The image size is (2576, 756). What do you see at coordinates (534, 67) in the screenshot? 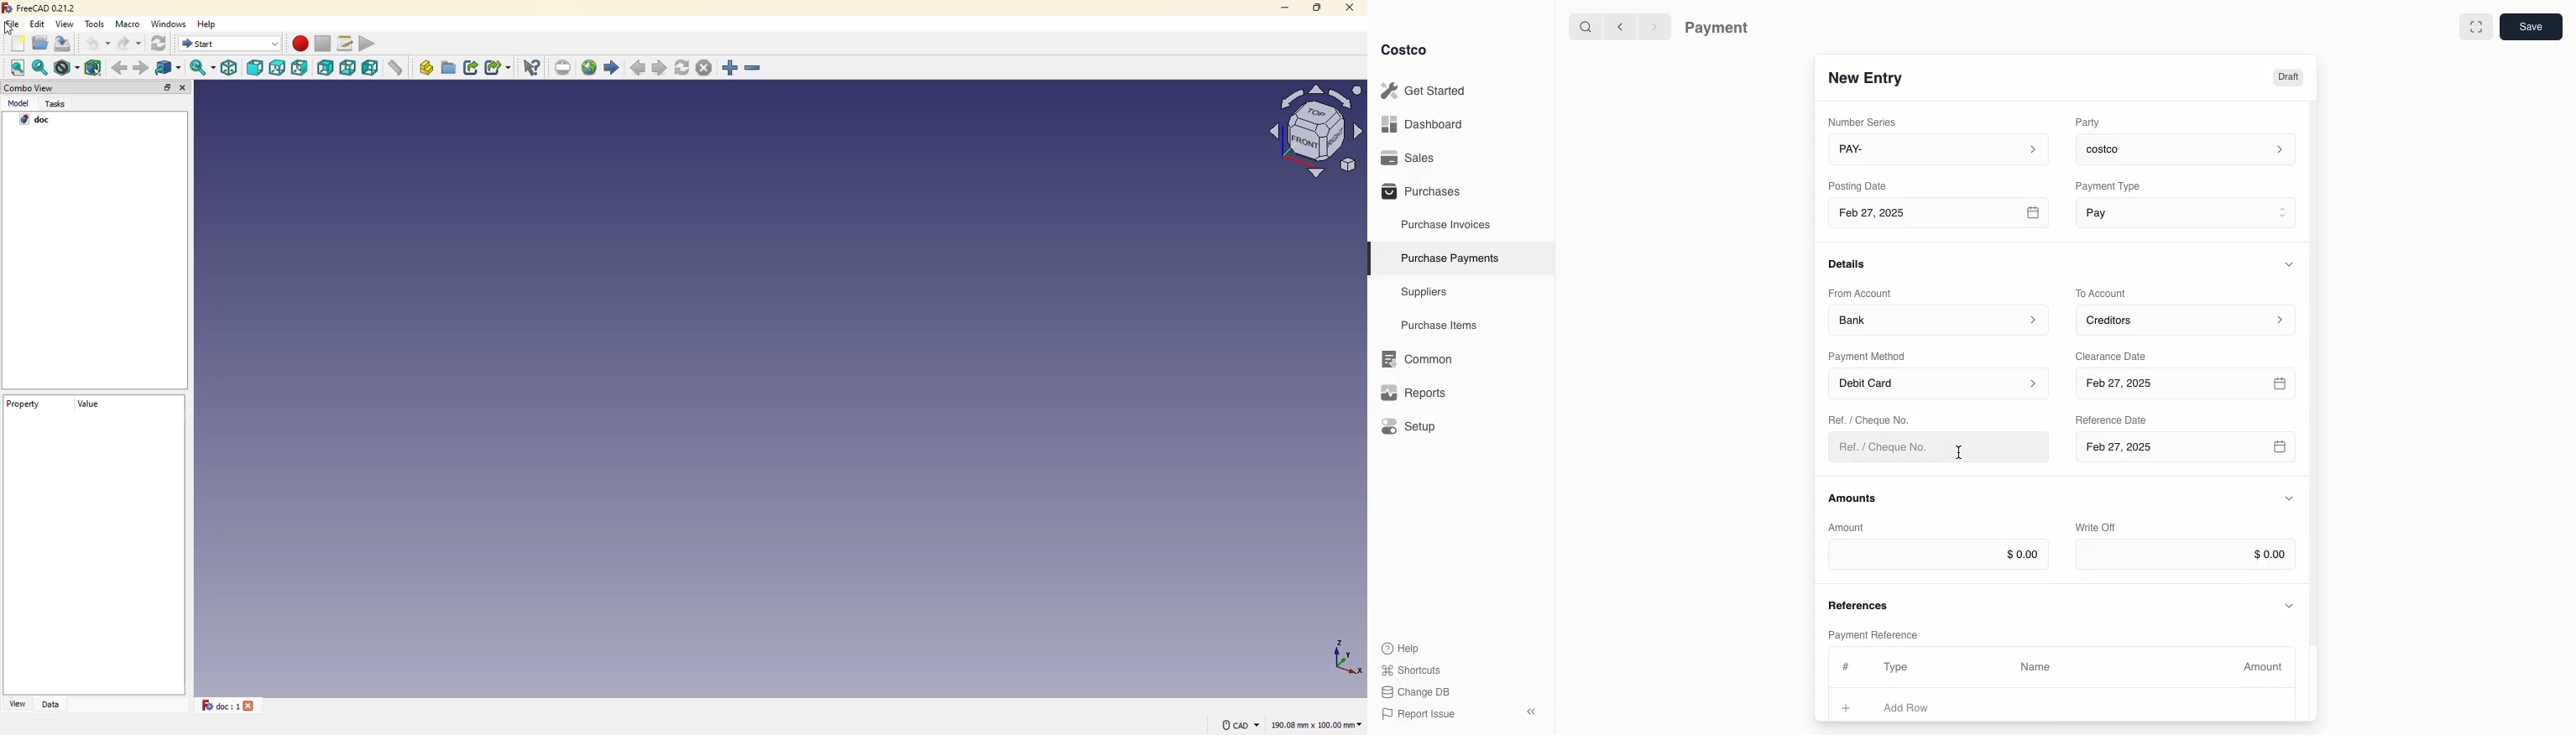
I see `what's this` at bounding box center [534, 67].